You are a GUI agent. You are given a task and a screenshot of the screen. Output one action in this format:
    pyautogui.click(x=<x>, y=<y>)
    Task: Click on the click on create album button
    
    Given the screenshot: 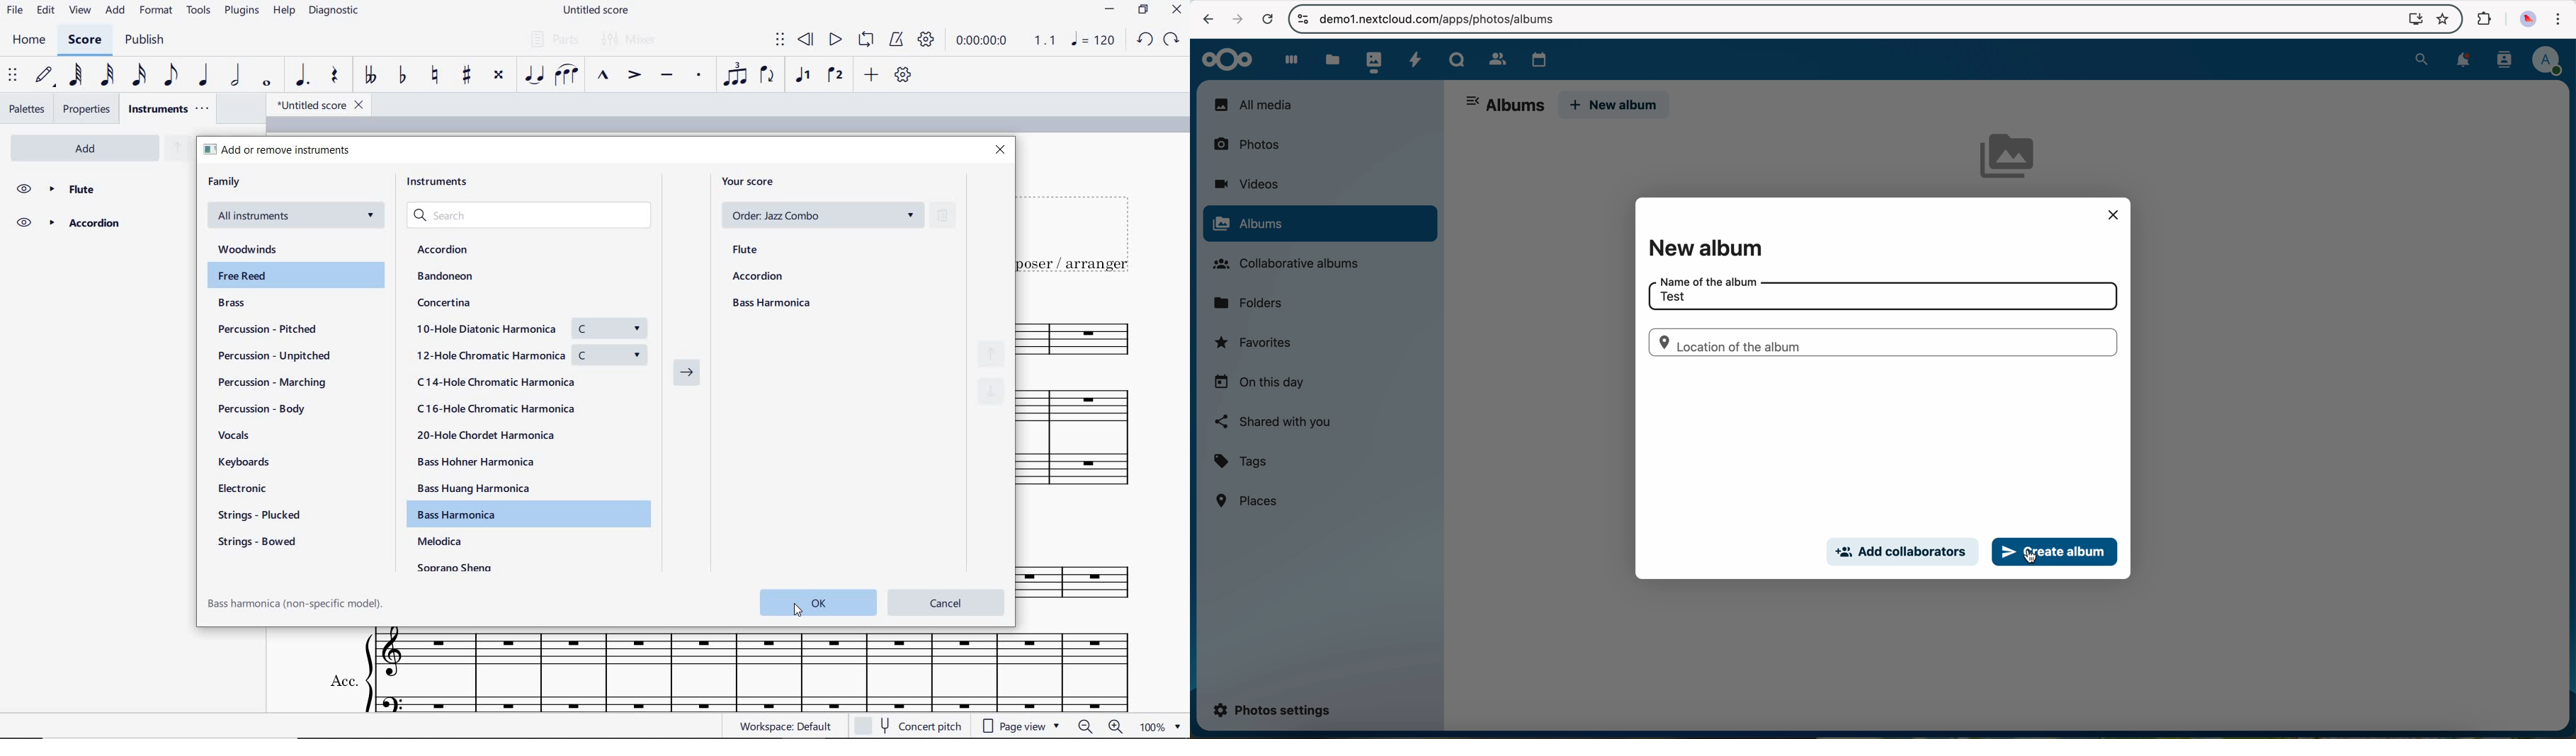 What is the action you would take?
    pyautogui.click(x=2055, y=552)
    